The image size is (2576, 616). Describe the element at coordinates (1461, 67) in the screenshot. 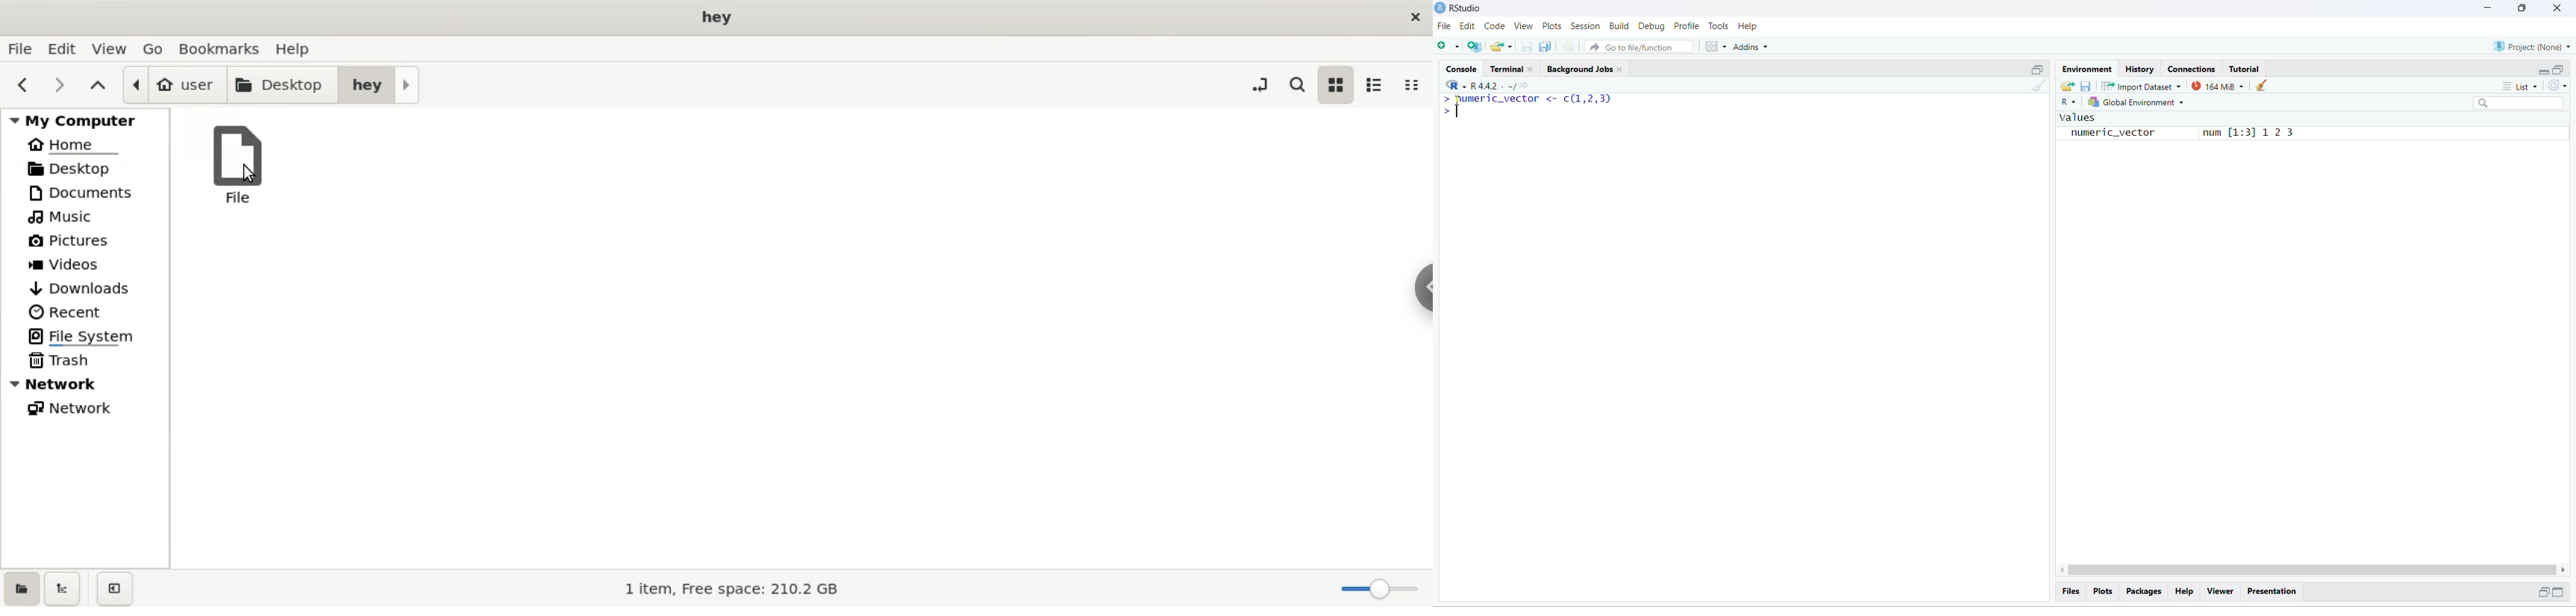

I see `Console` at that location.